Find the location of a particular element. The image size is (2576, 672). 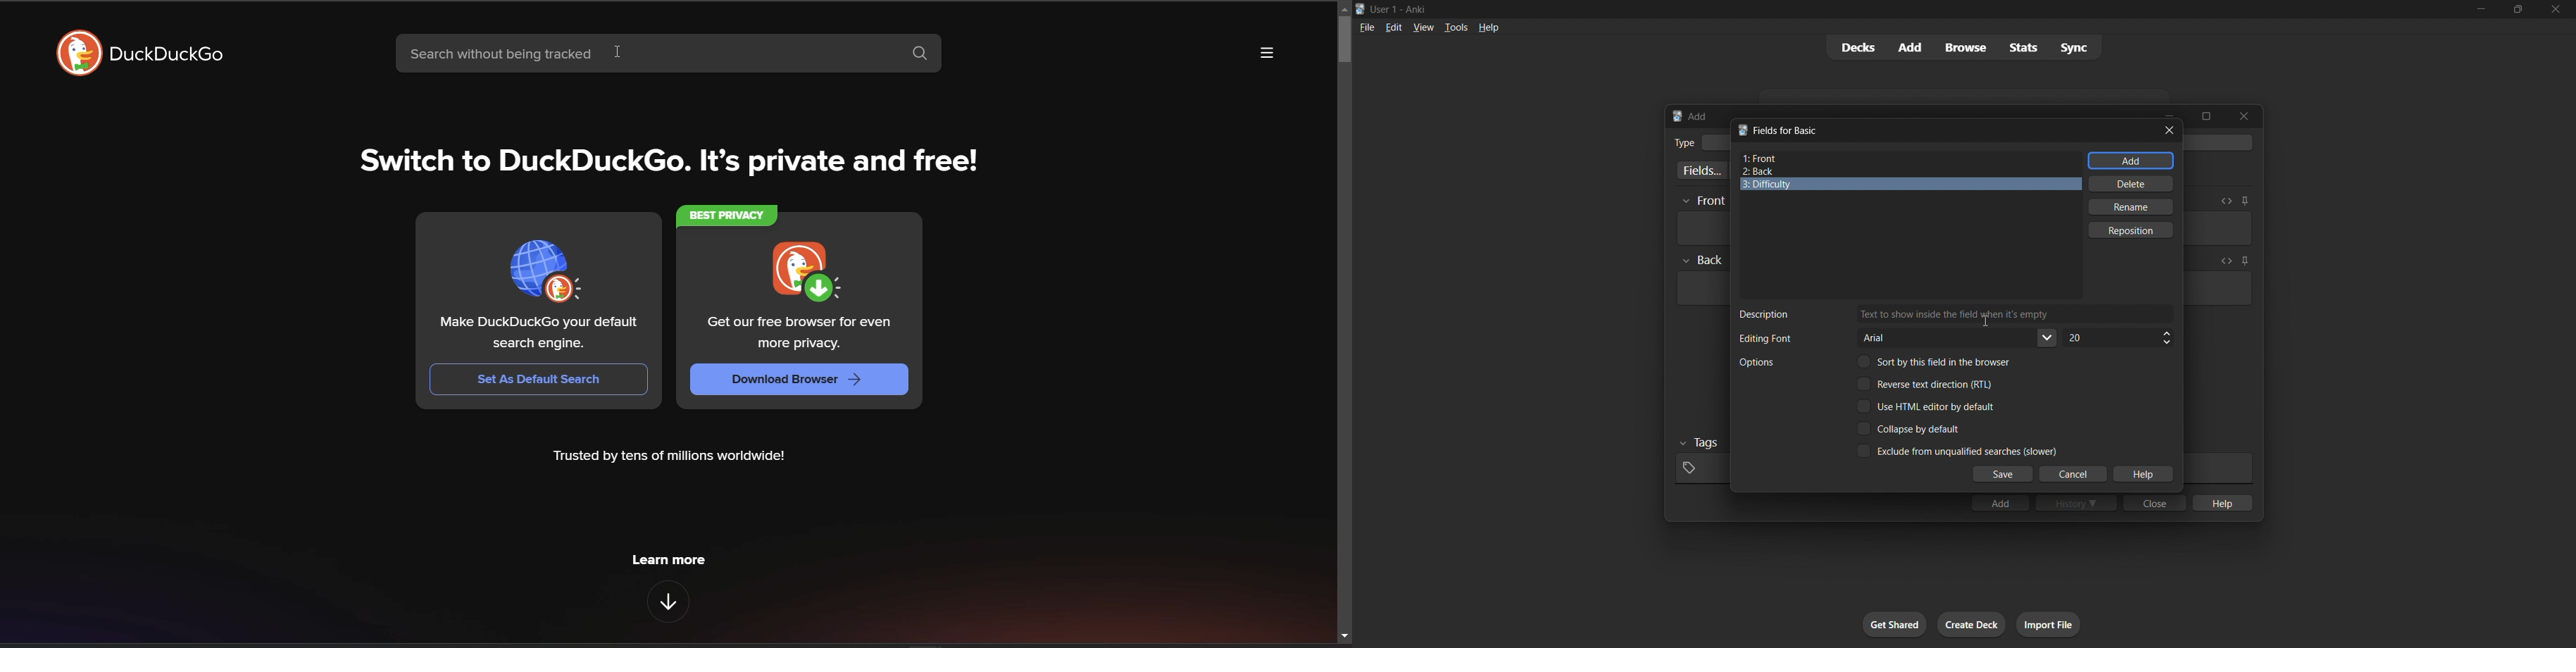

close is located at coordinates (2155, 503).